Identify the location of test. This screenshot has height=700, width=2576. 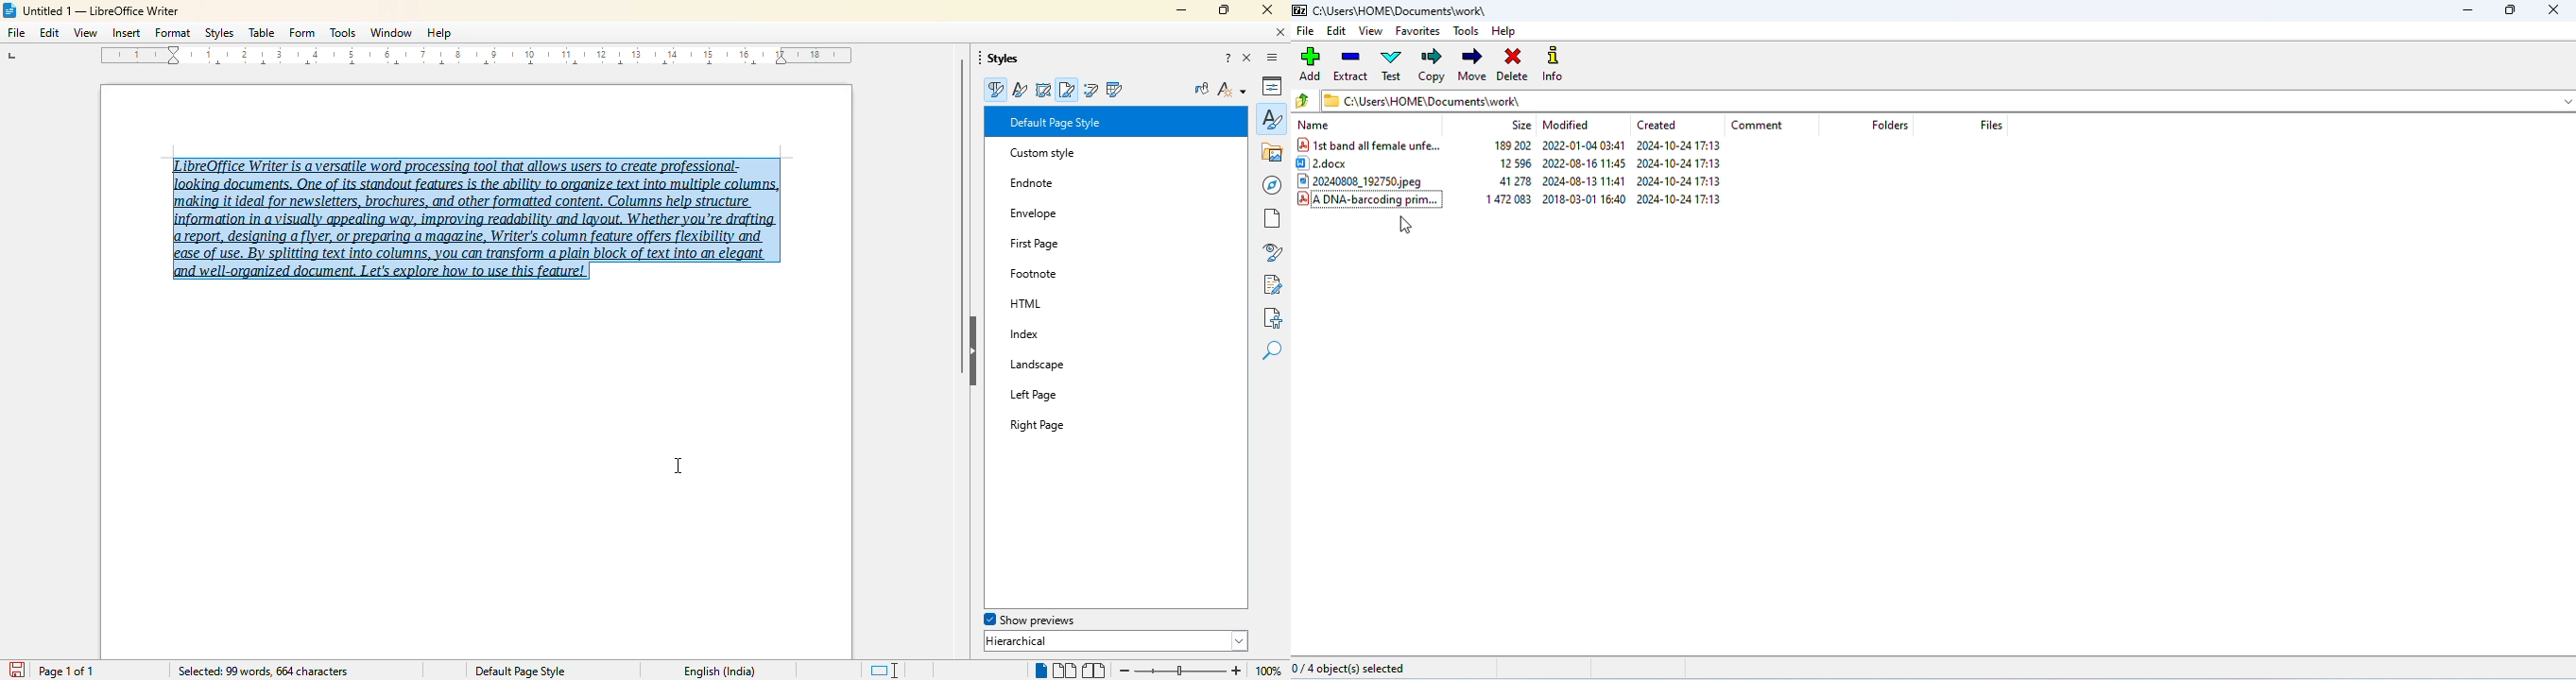
(1392, 64).